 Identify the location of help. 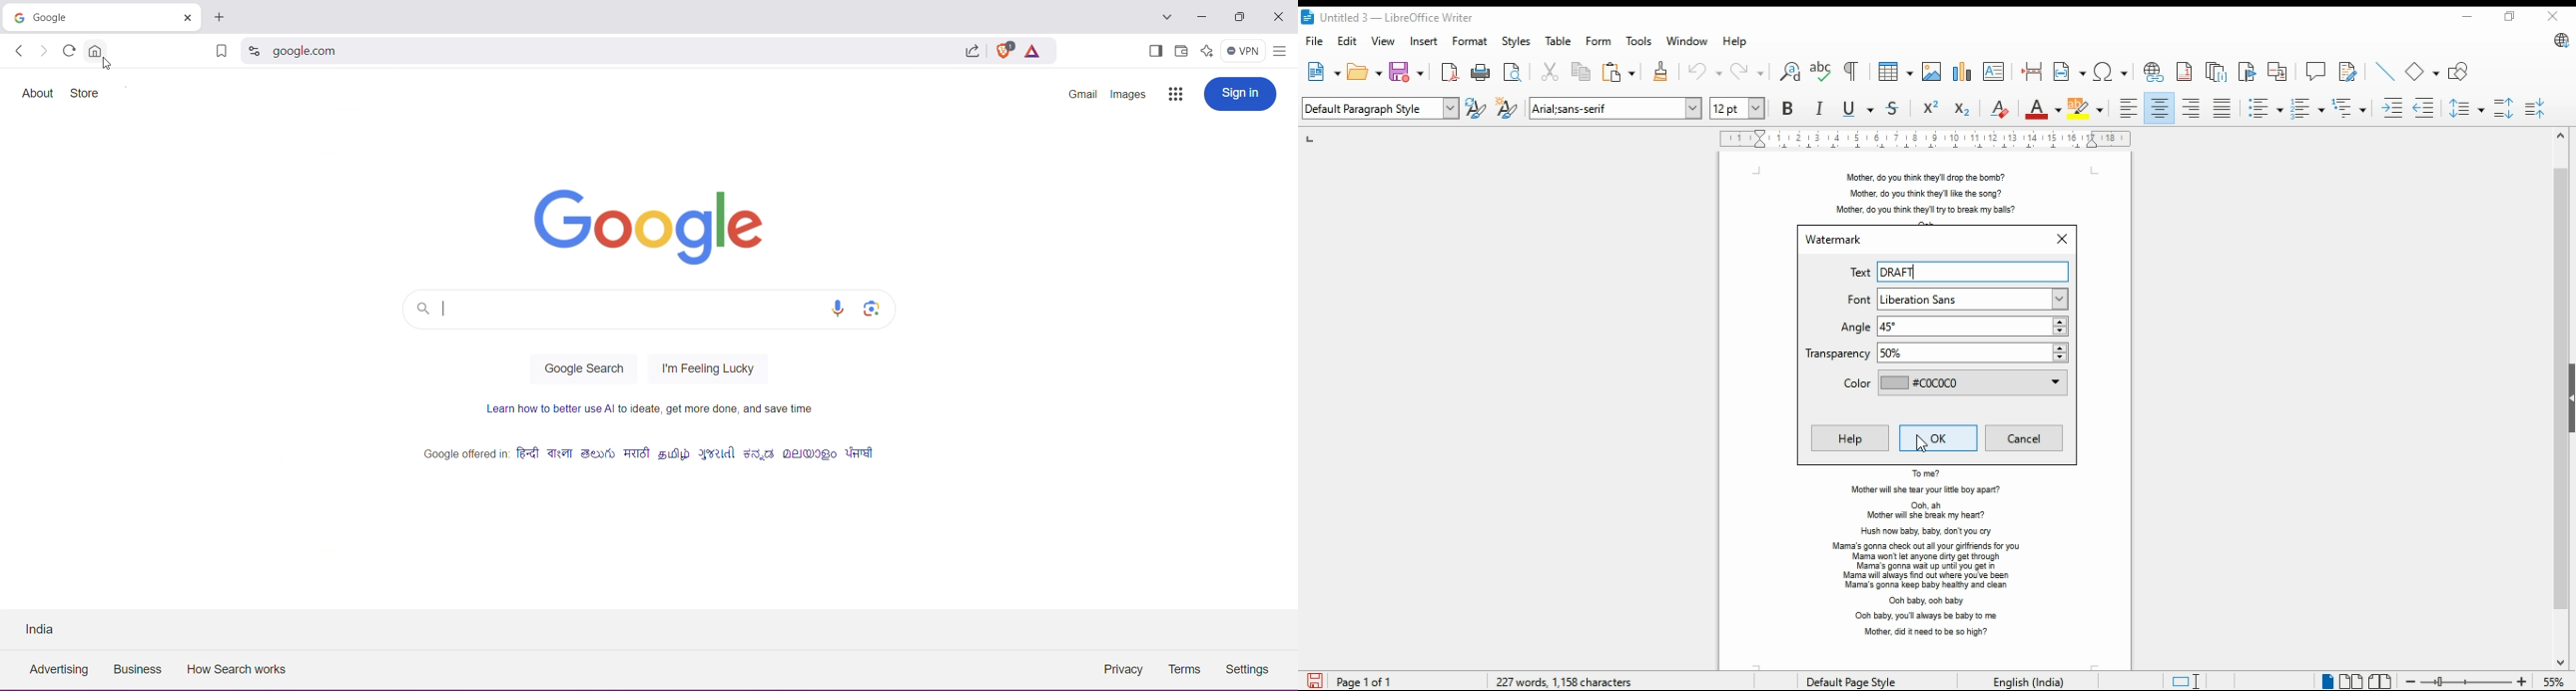
(1850, 439).